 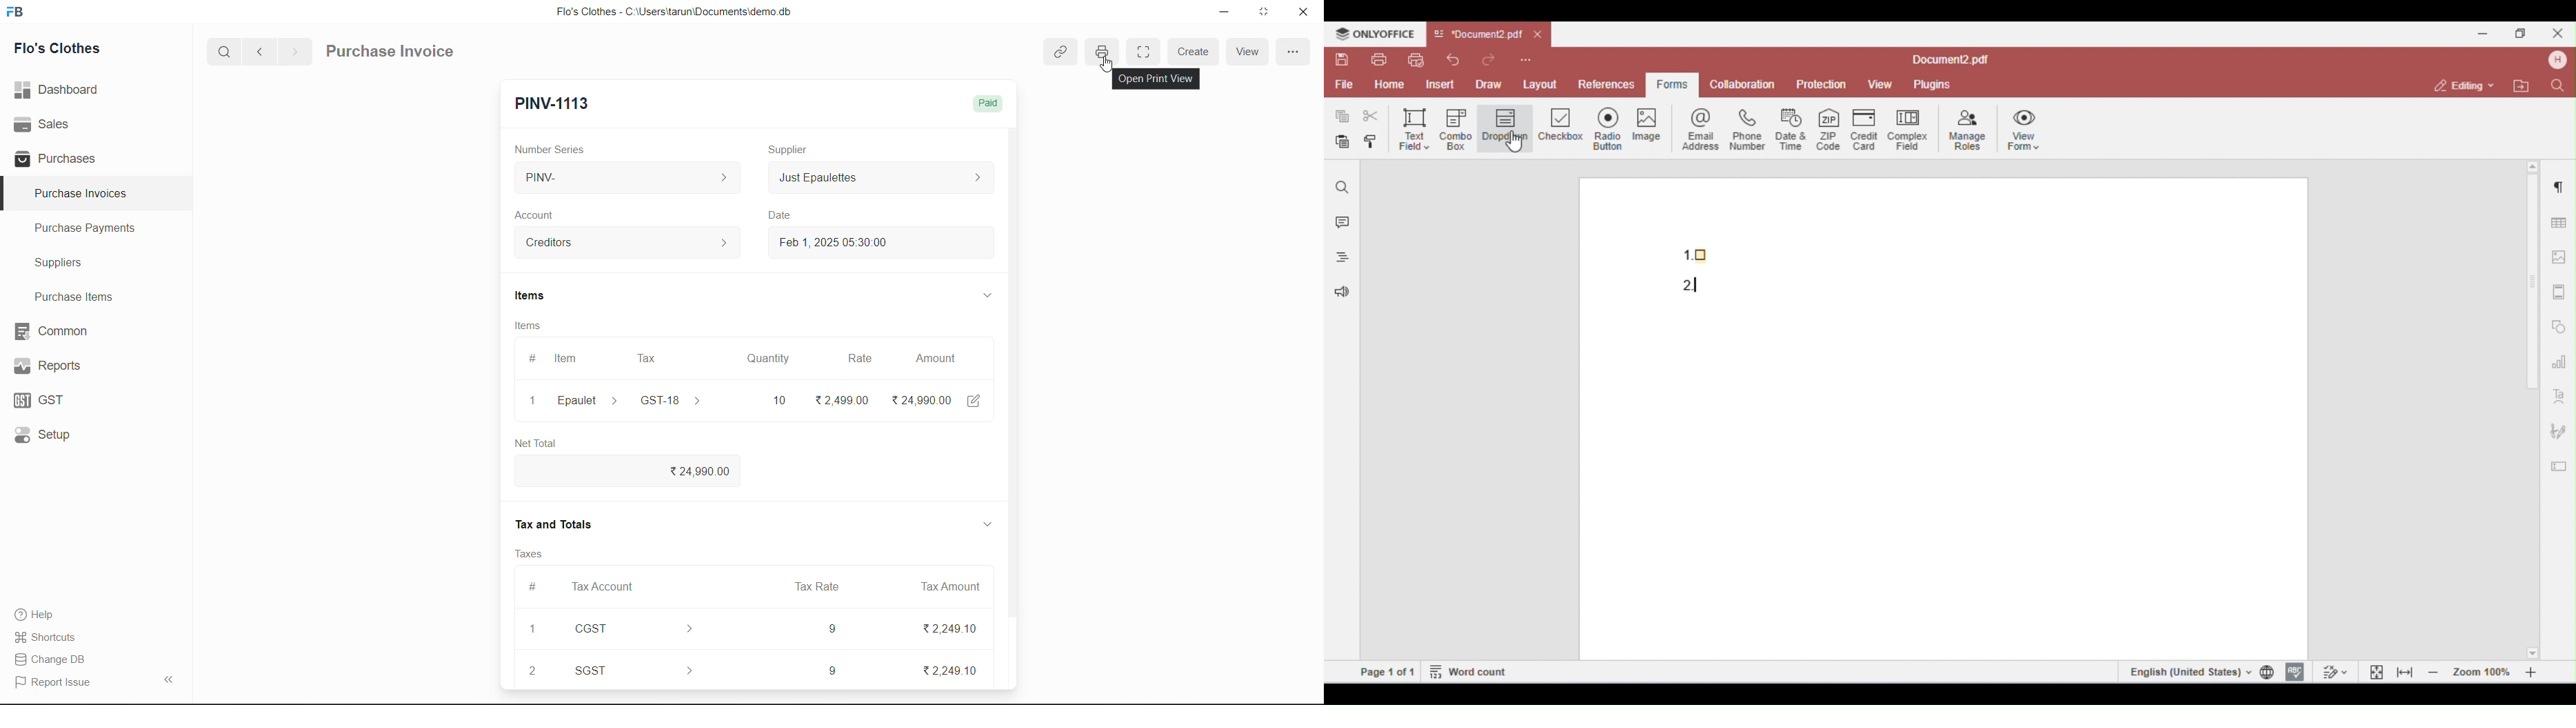 I want to click on Epaulet, so click(x=586, y=399).